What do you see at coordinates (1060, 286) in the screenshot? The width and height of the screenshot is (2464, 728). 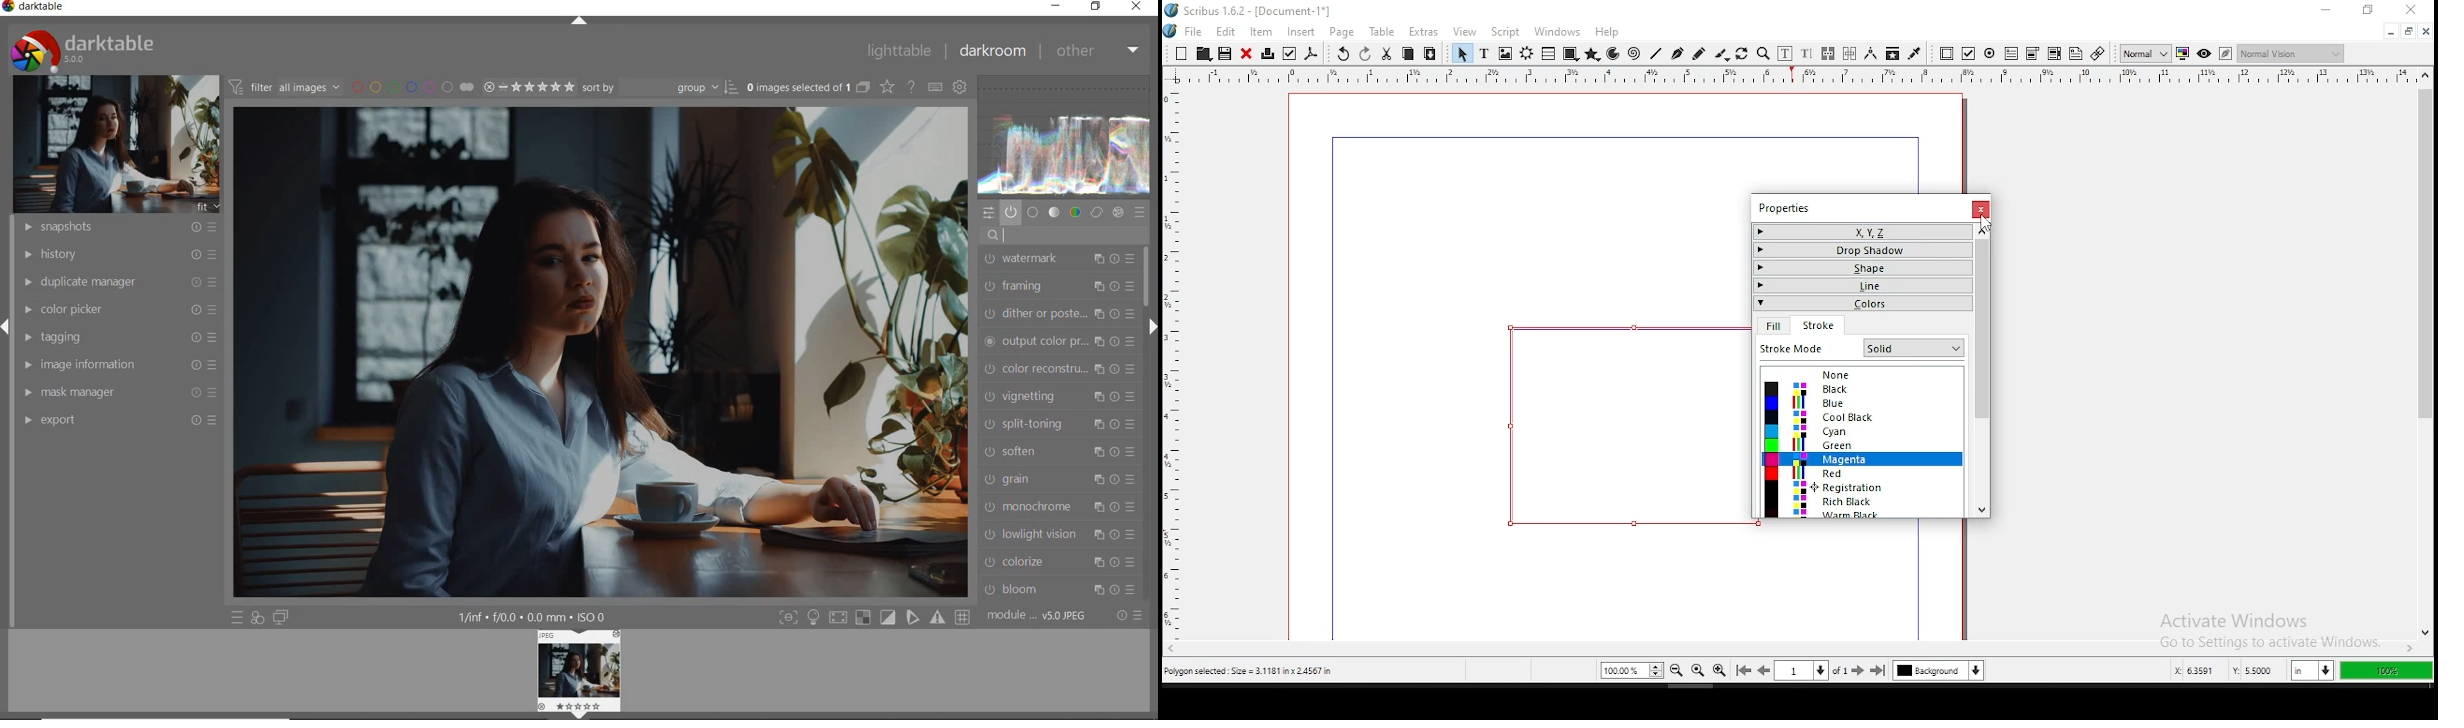 I see `framing` at bounding box center [1060, 286].